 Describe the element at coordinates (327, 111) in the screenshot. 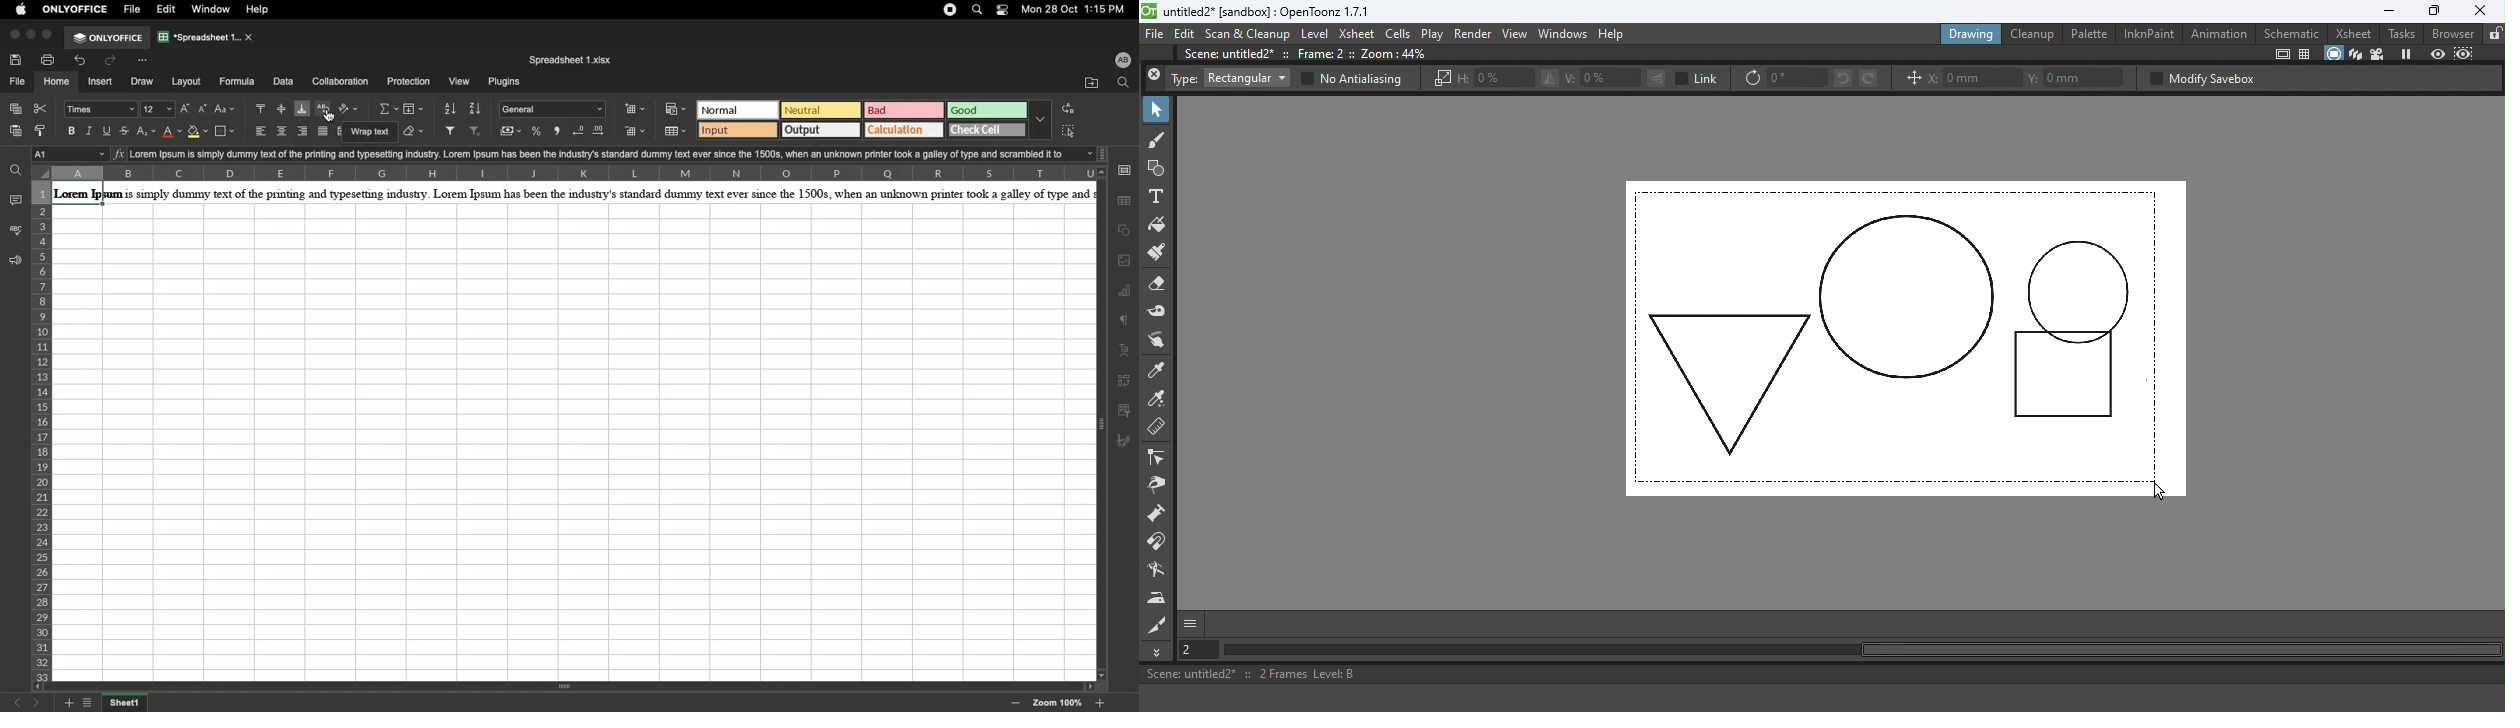

I see `Wrap text` at that location.